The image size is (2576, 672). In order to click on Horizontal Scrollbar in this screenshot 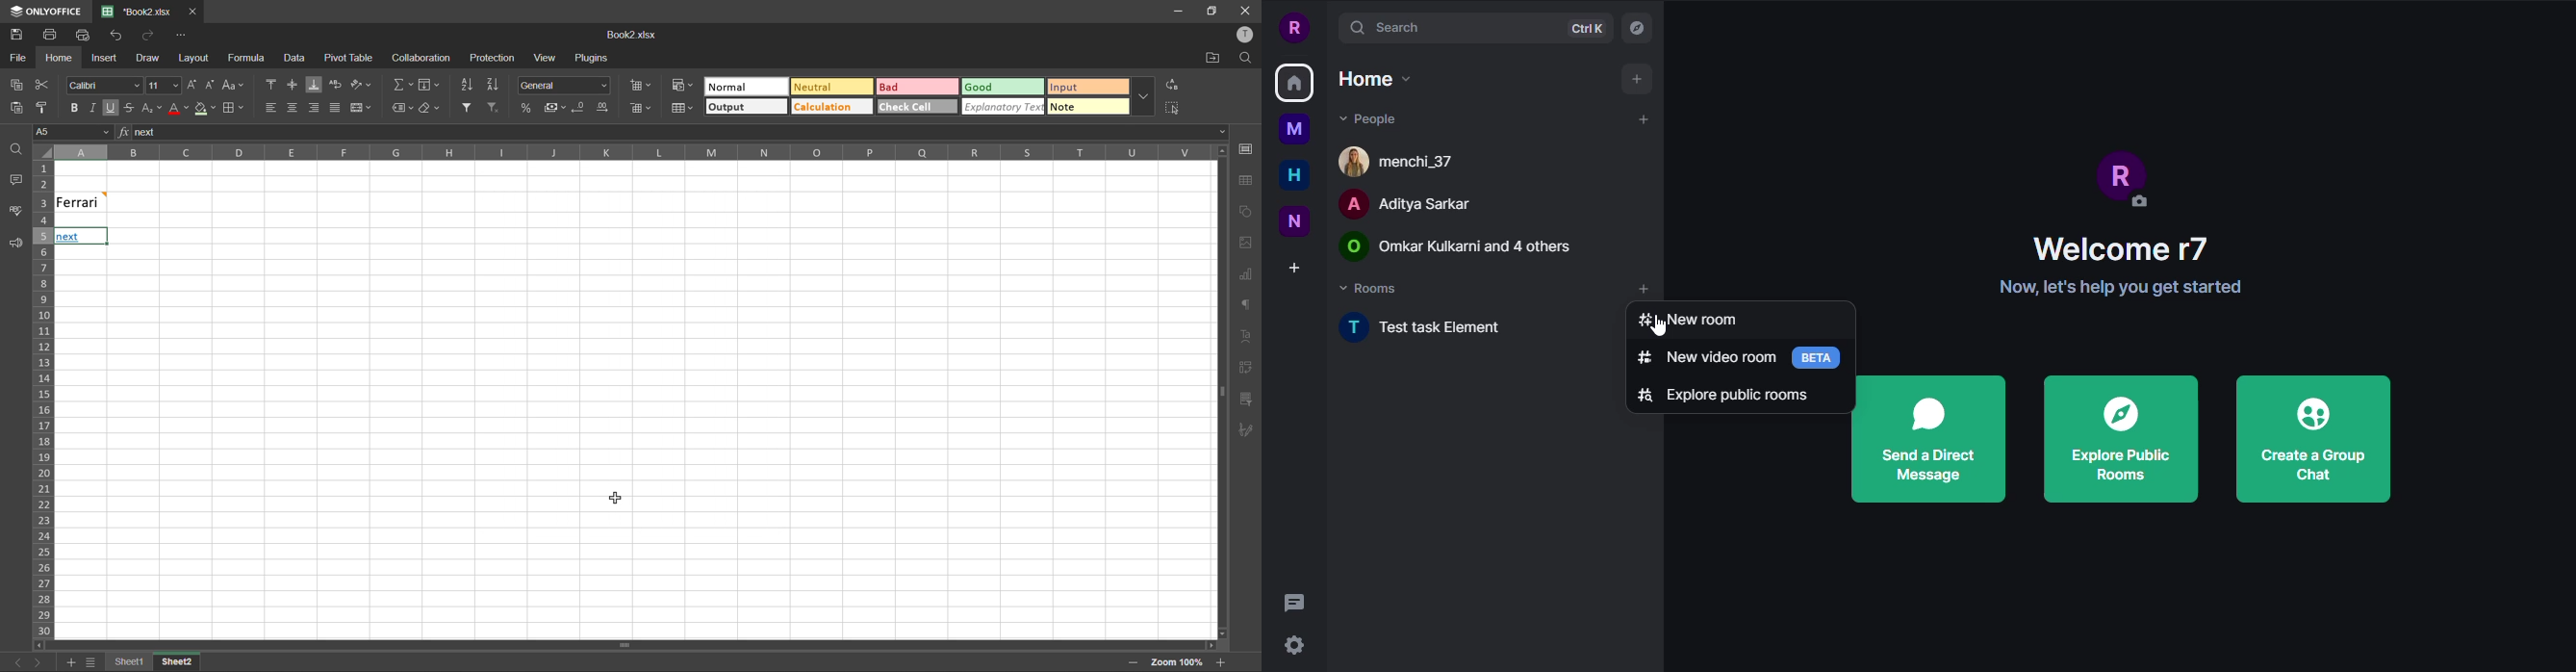, I will do `click(1216, 392)`.